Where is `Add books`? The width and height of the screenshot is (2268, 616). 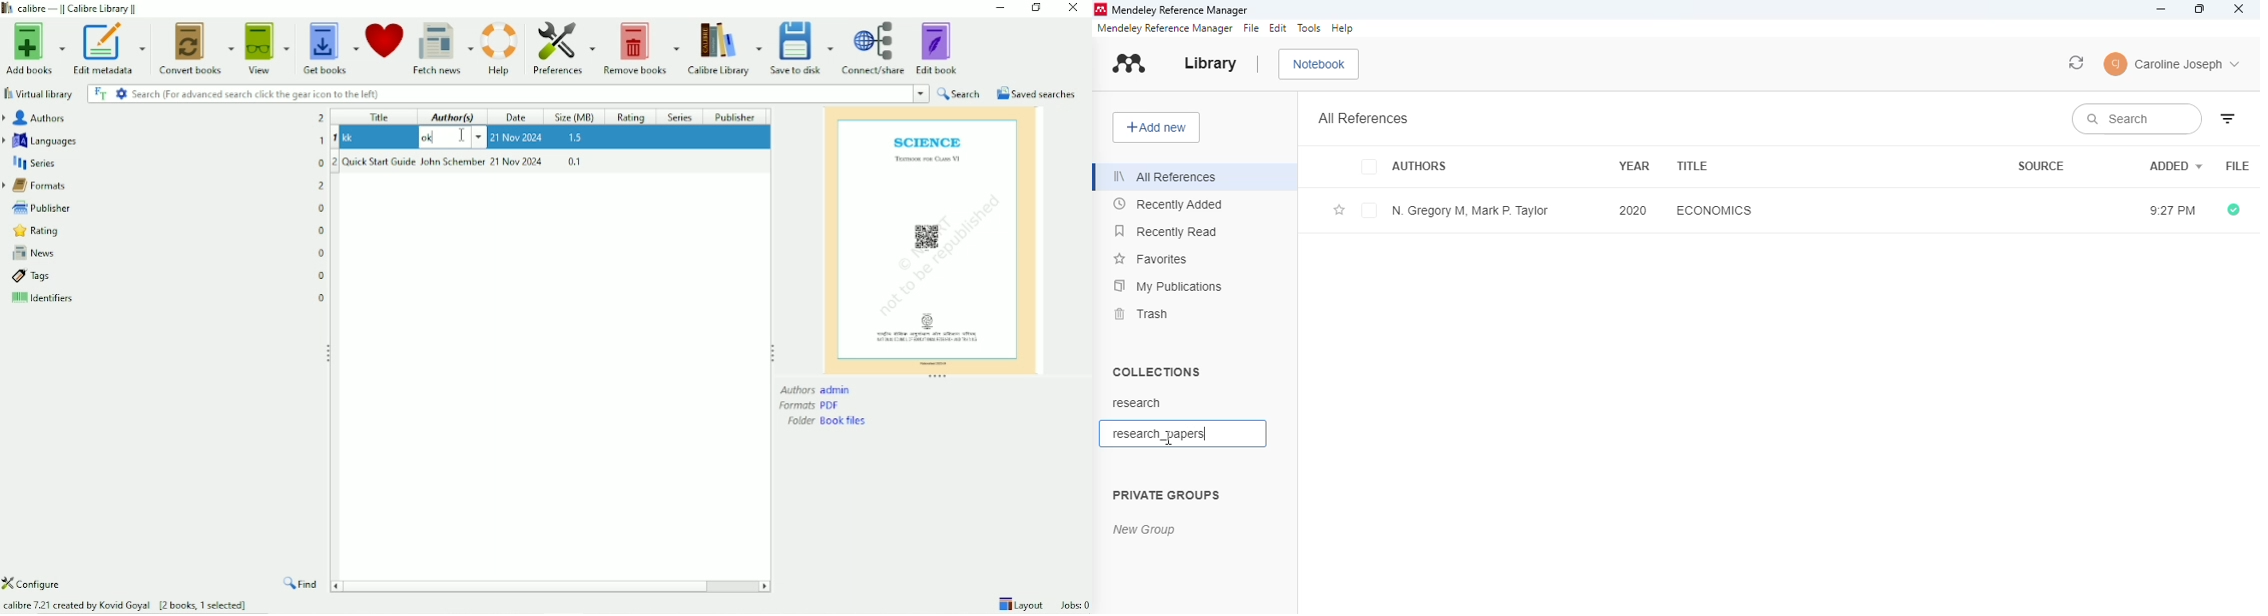 Add books is located at coordinates (33, 50).